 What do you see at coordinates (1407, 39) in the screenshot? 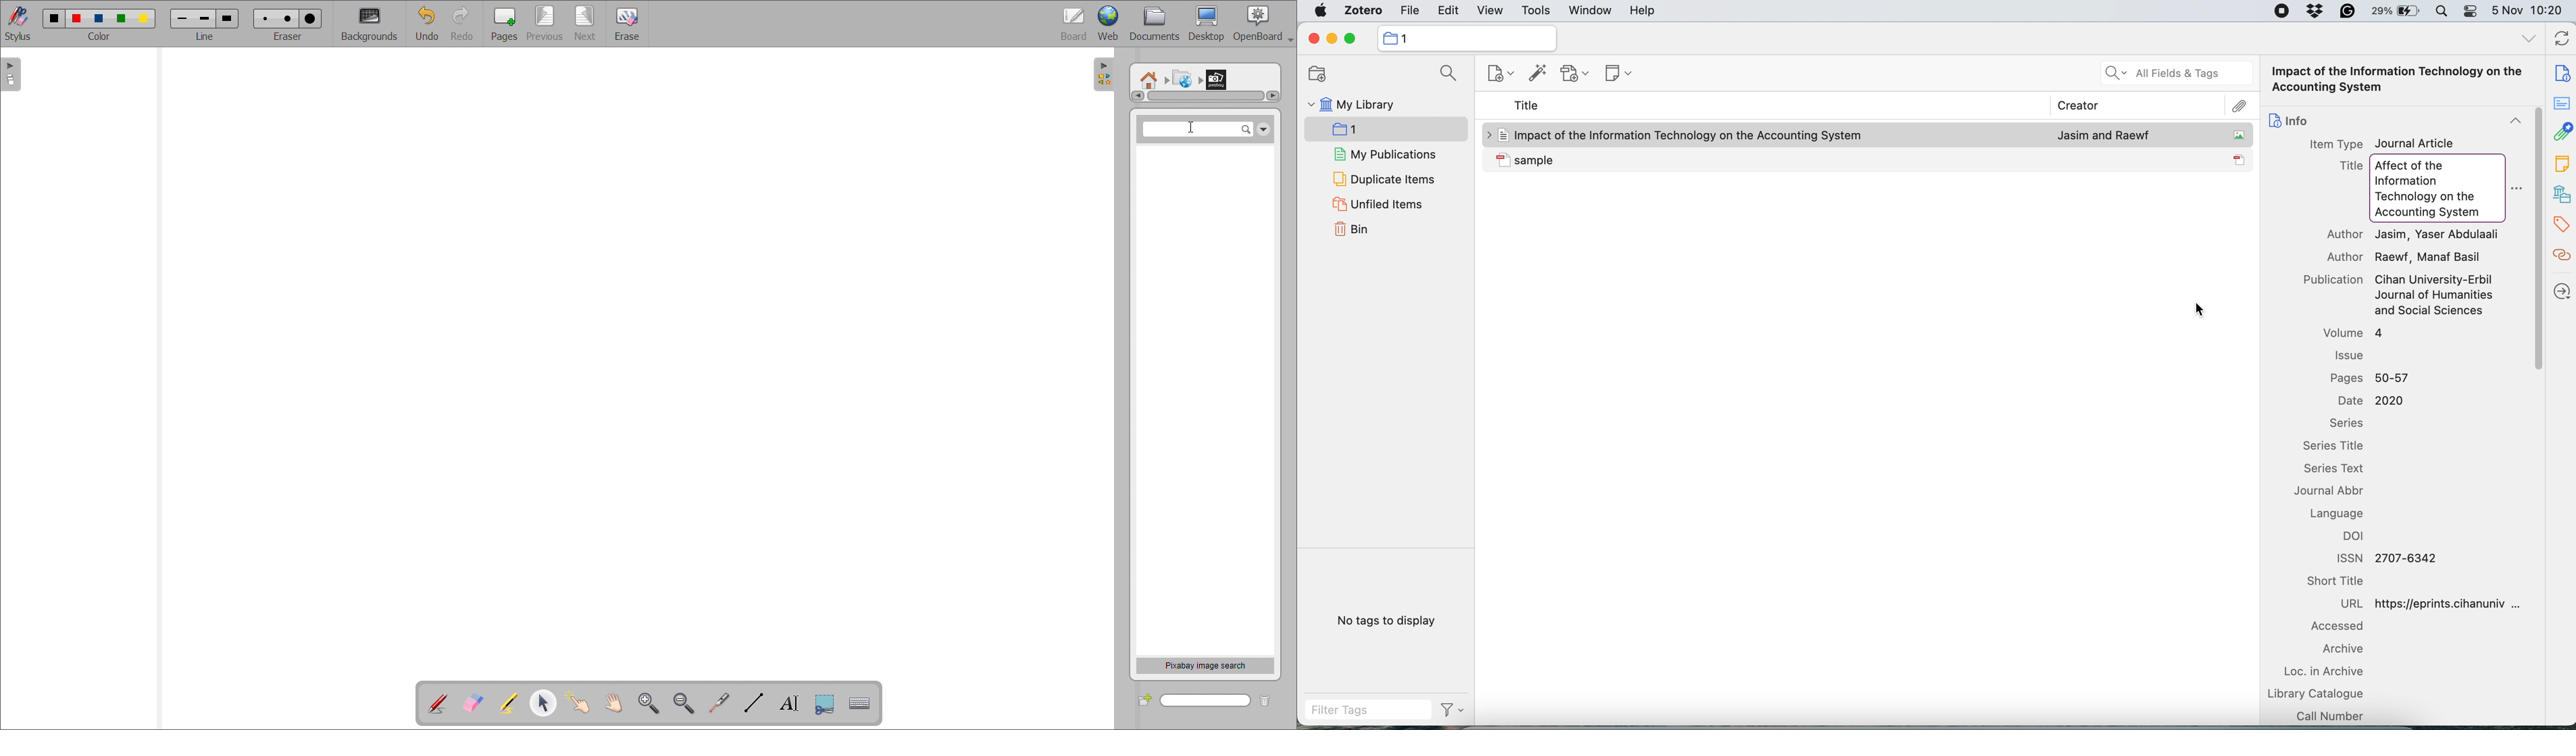
I see `collection` at bounding box center [1407, 39].